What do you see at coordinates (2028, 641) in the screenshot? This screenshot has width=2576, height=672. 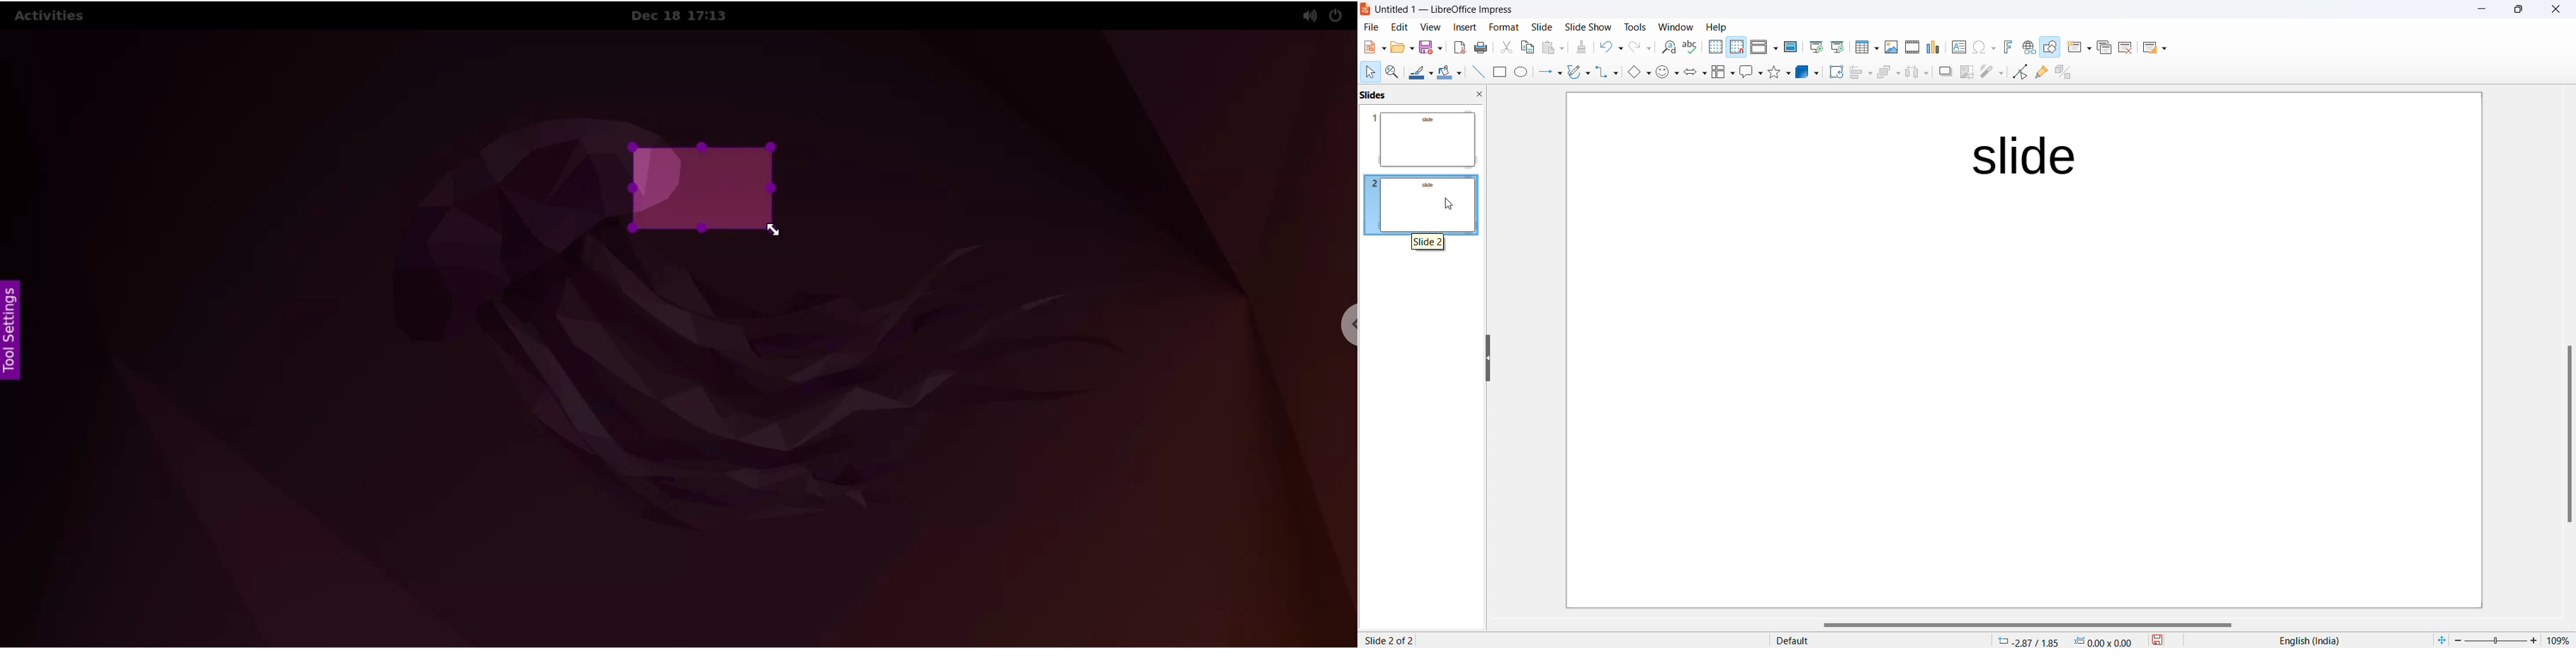 I see `cursor location: -2.87/1.85` at bounding box center [2028, 641].